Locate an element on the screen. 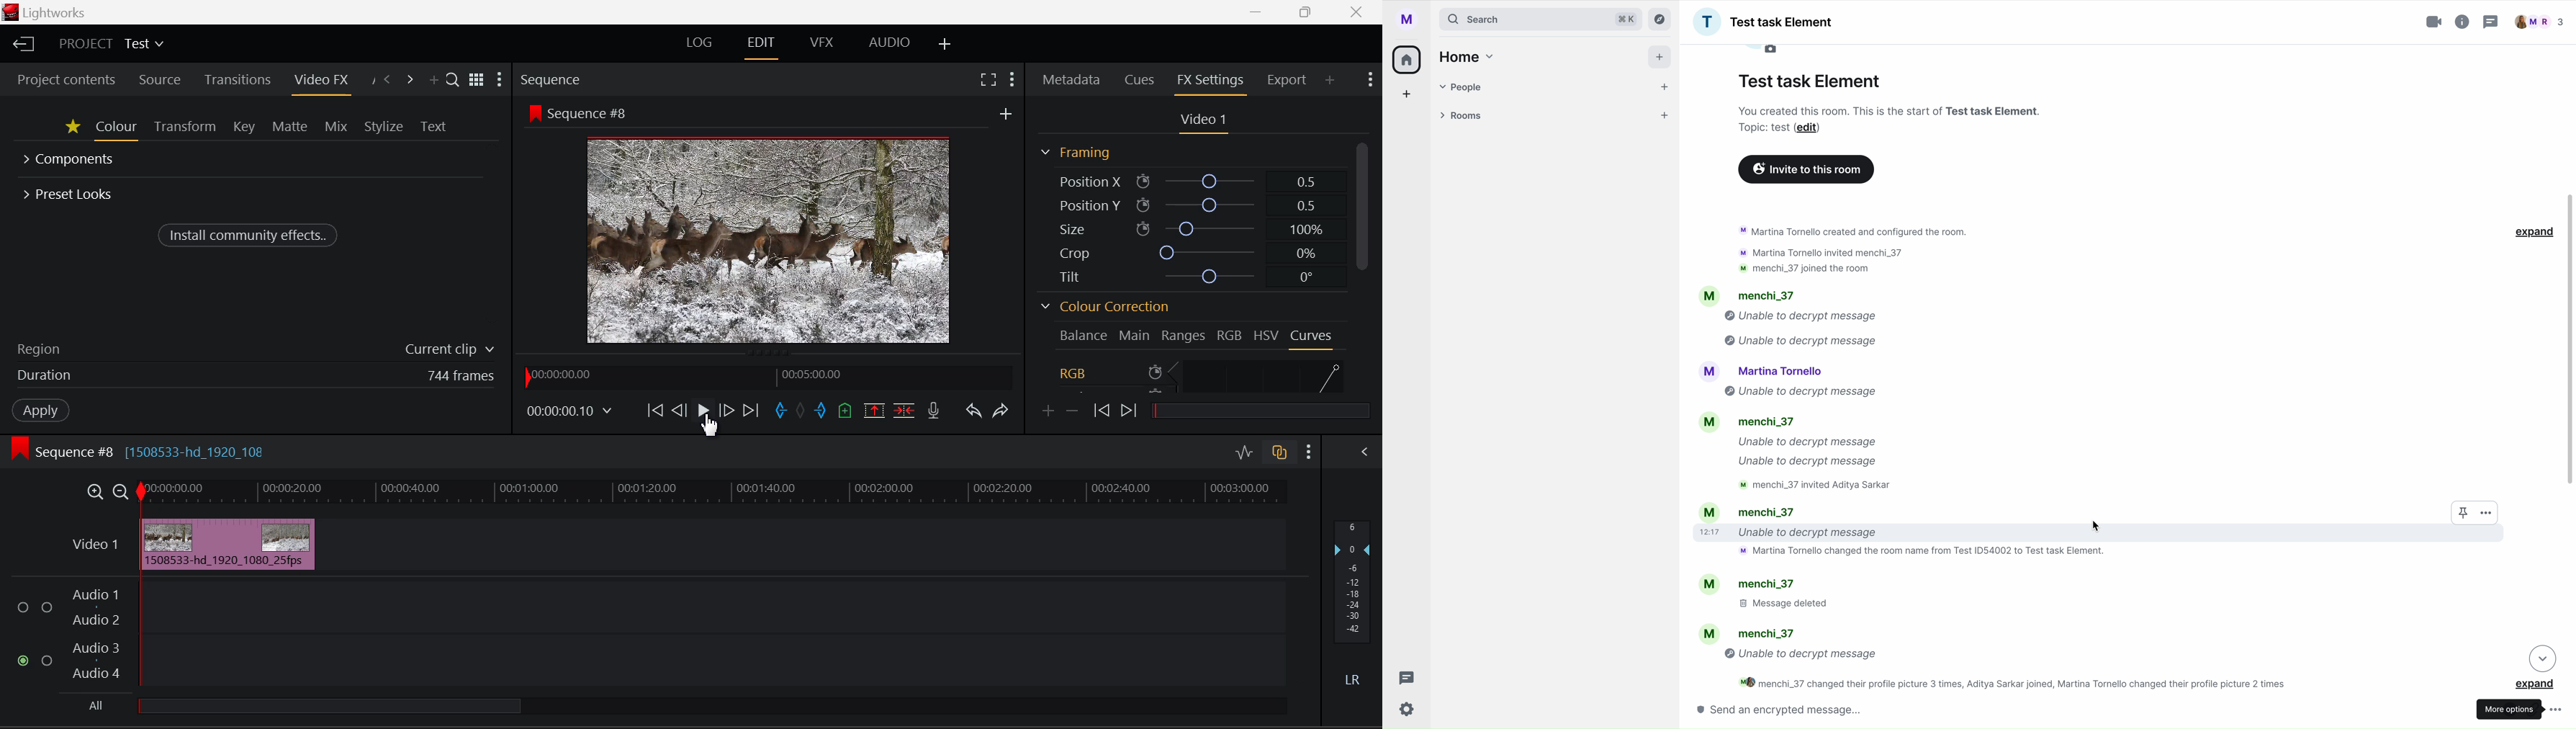 This screenshot has height=756, width=2576. Next Panel is located at coordinates (410, 78).